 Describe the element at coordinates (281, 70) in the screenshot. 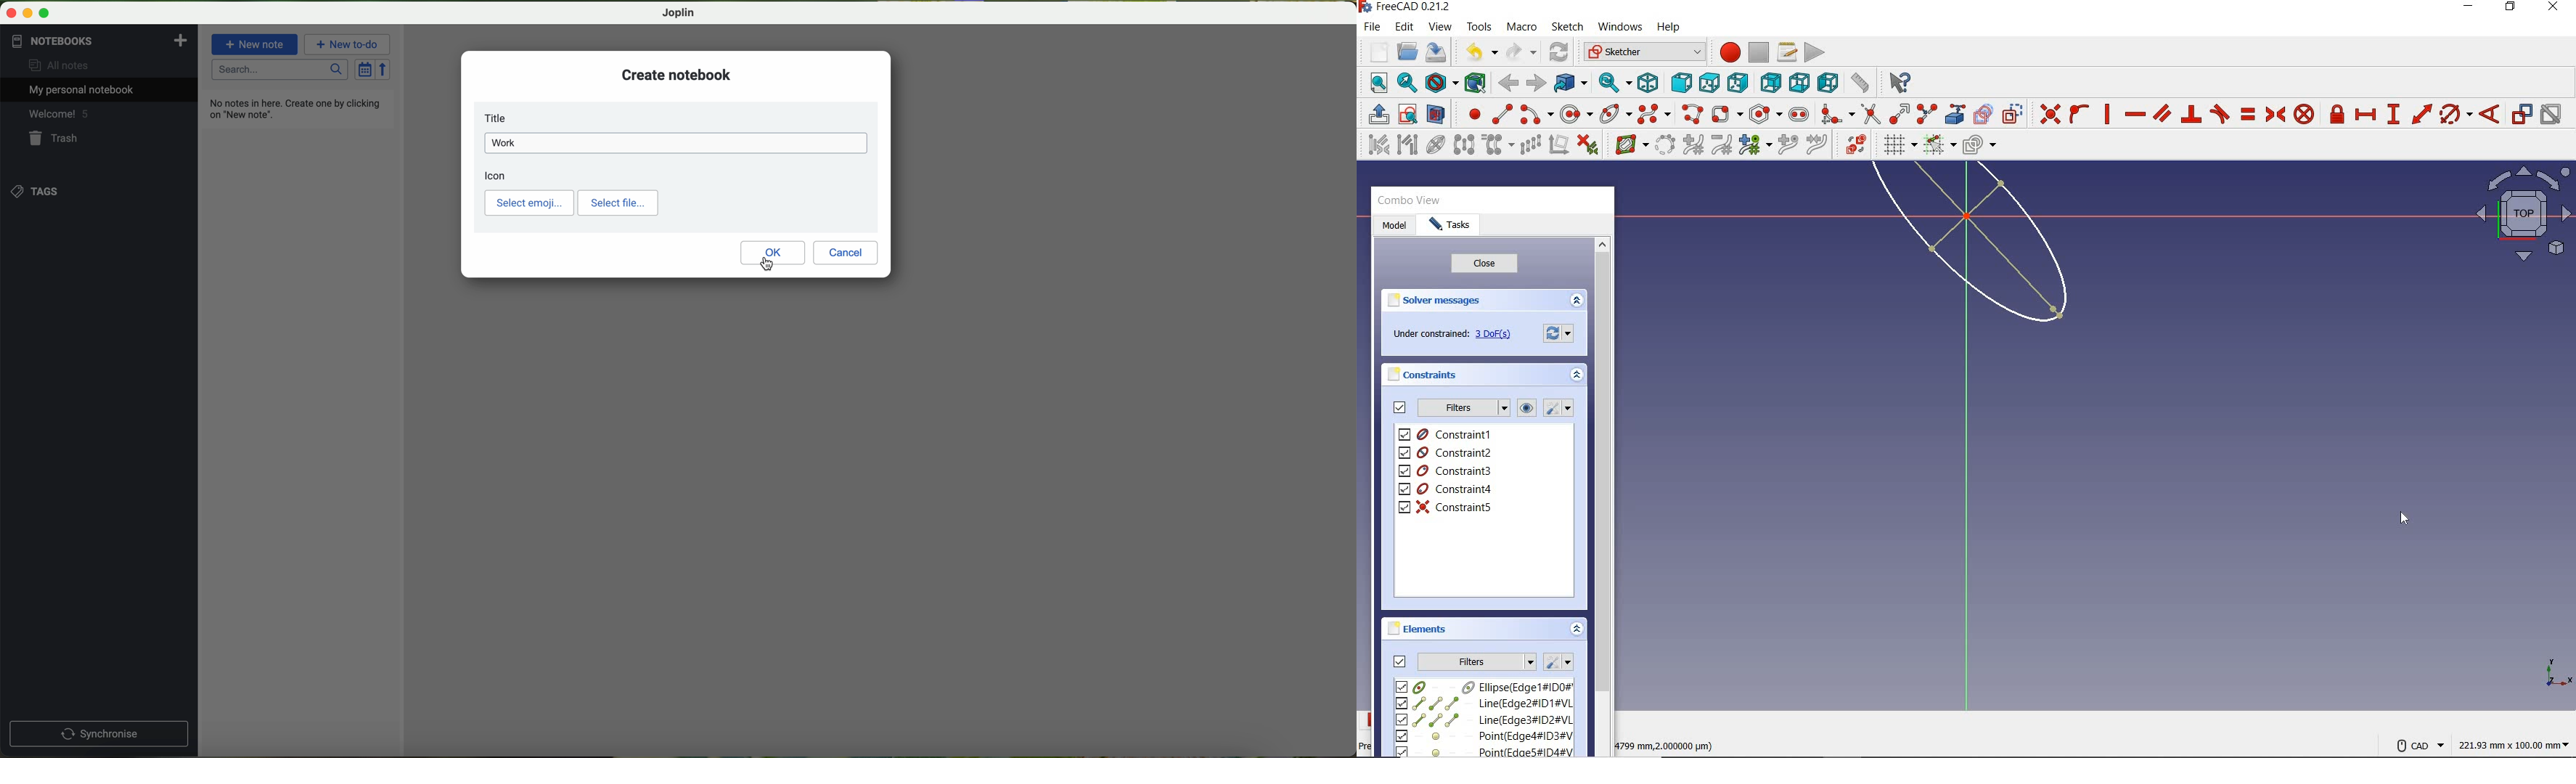

I see `search bar` at that location.